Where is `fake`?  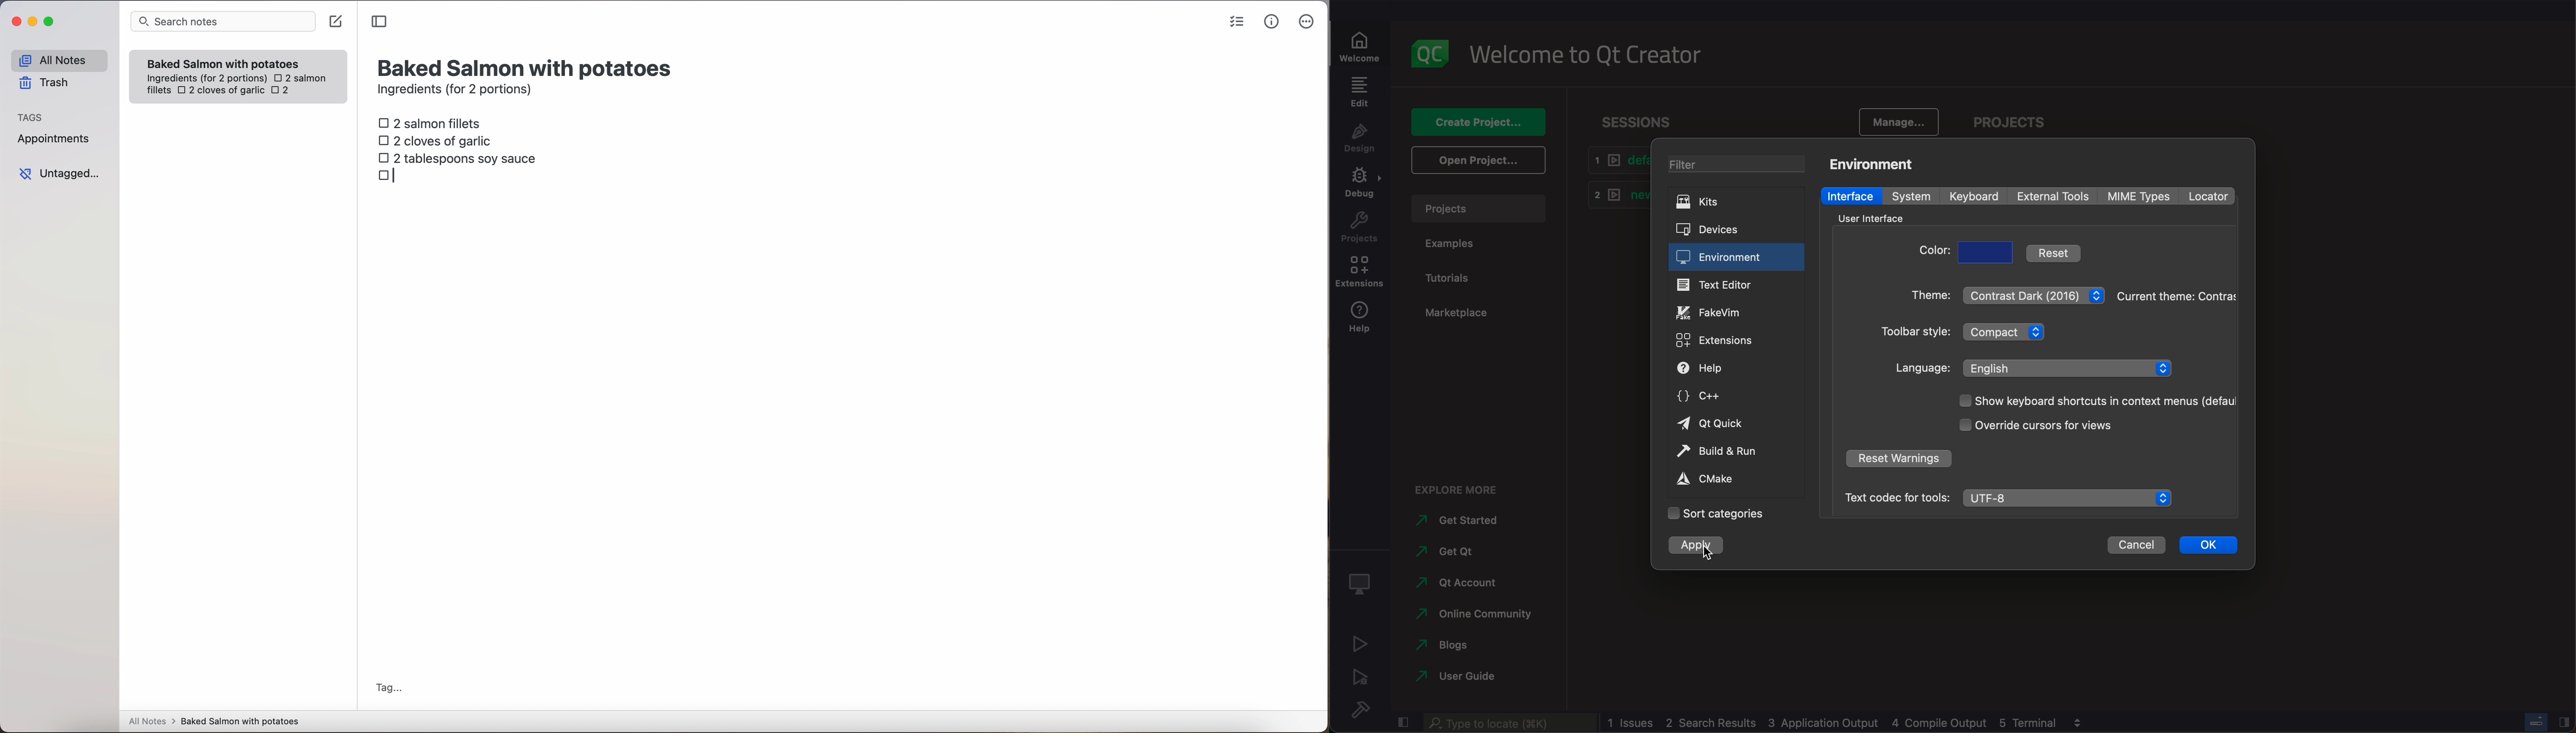
fake is located at coordinates (1735, 311).